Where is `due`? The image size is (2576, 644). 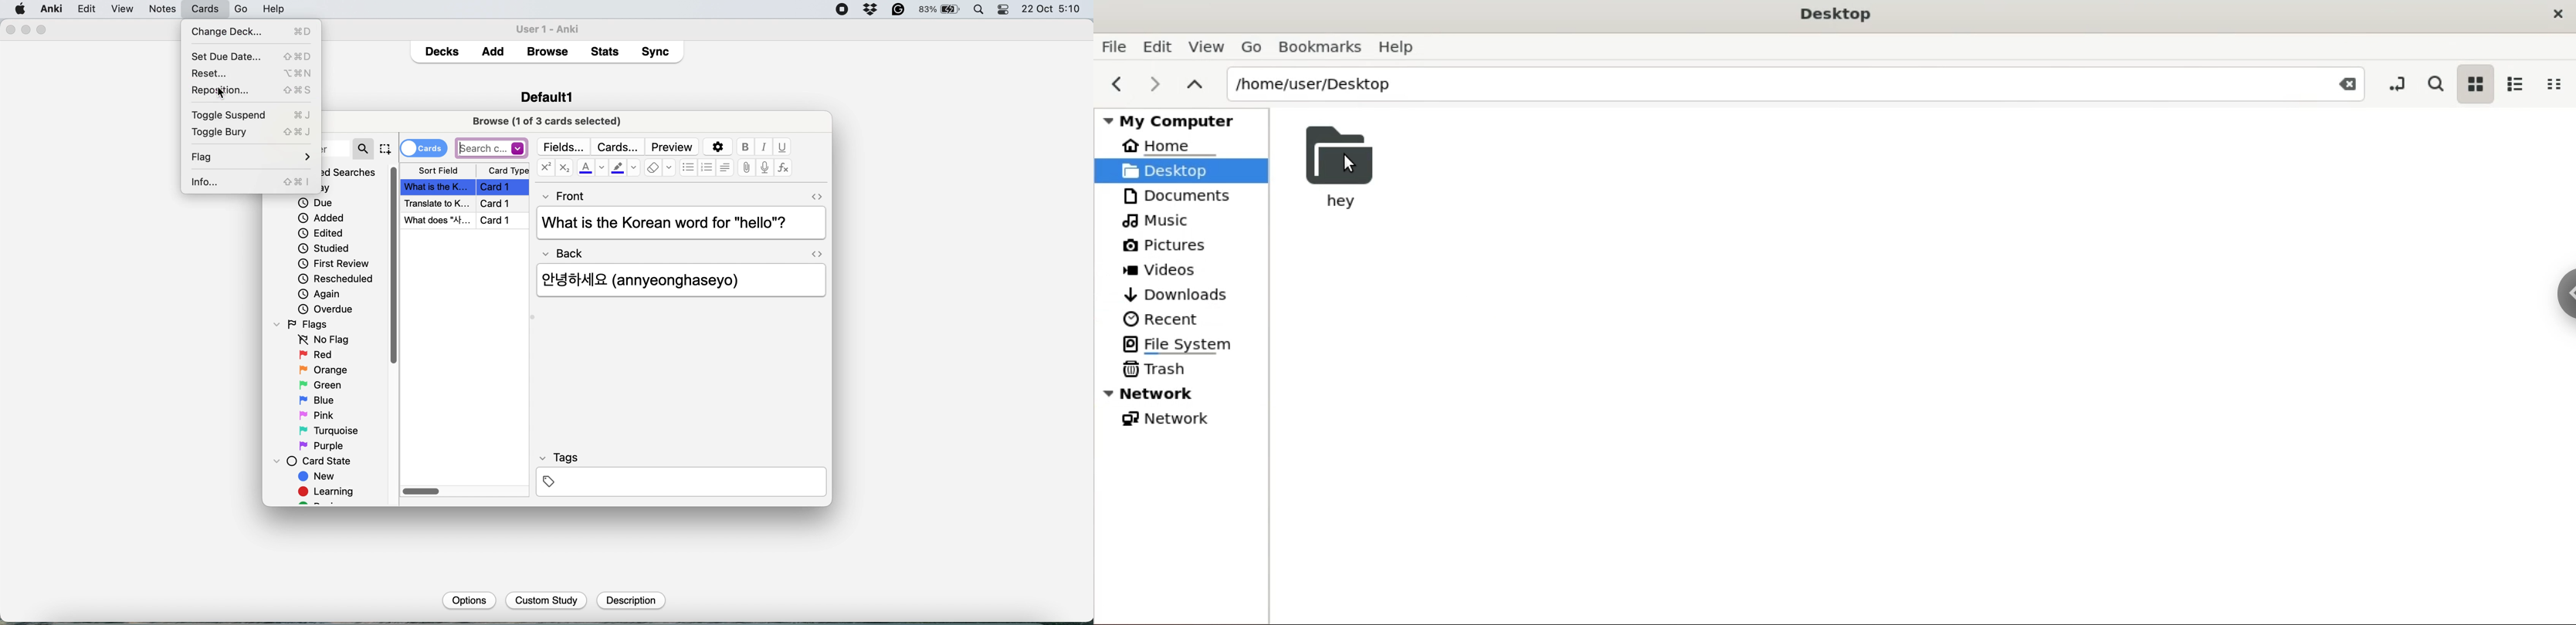
due is located at coordinates (315, 203).